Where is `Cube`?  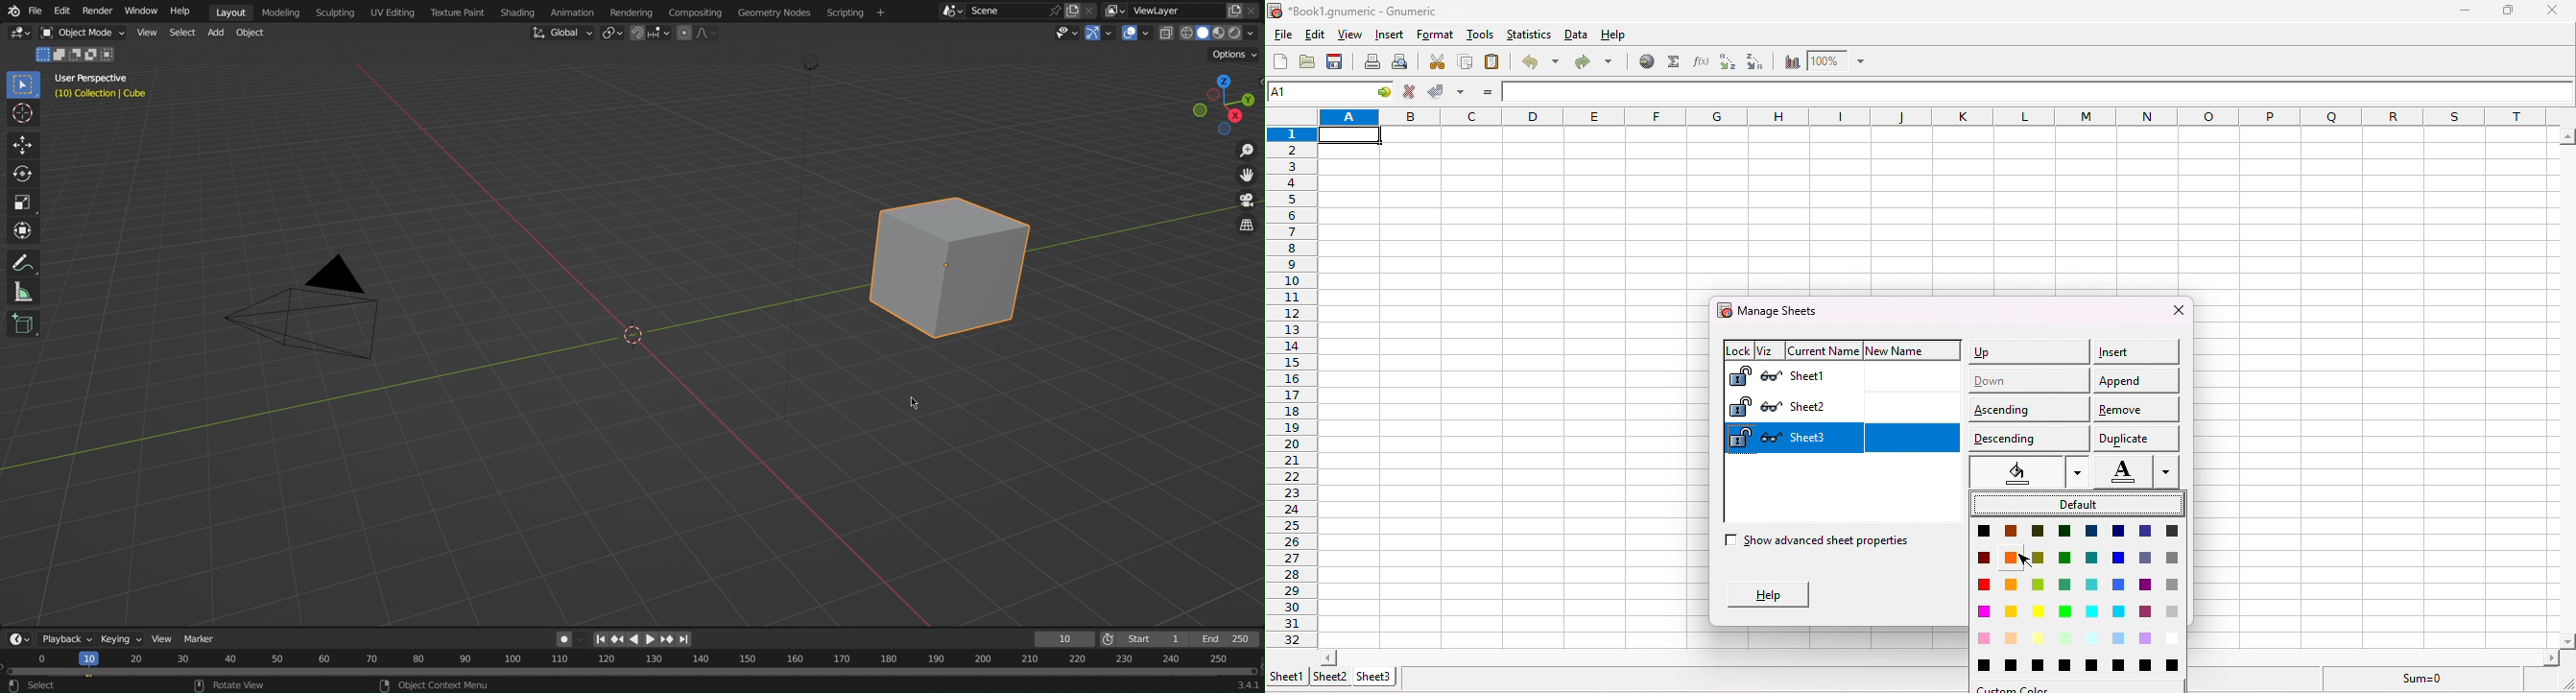 Cube is located at coordinates (23, 326).